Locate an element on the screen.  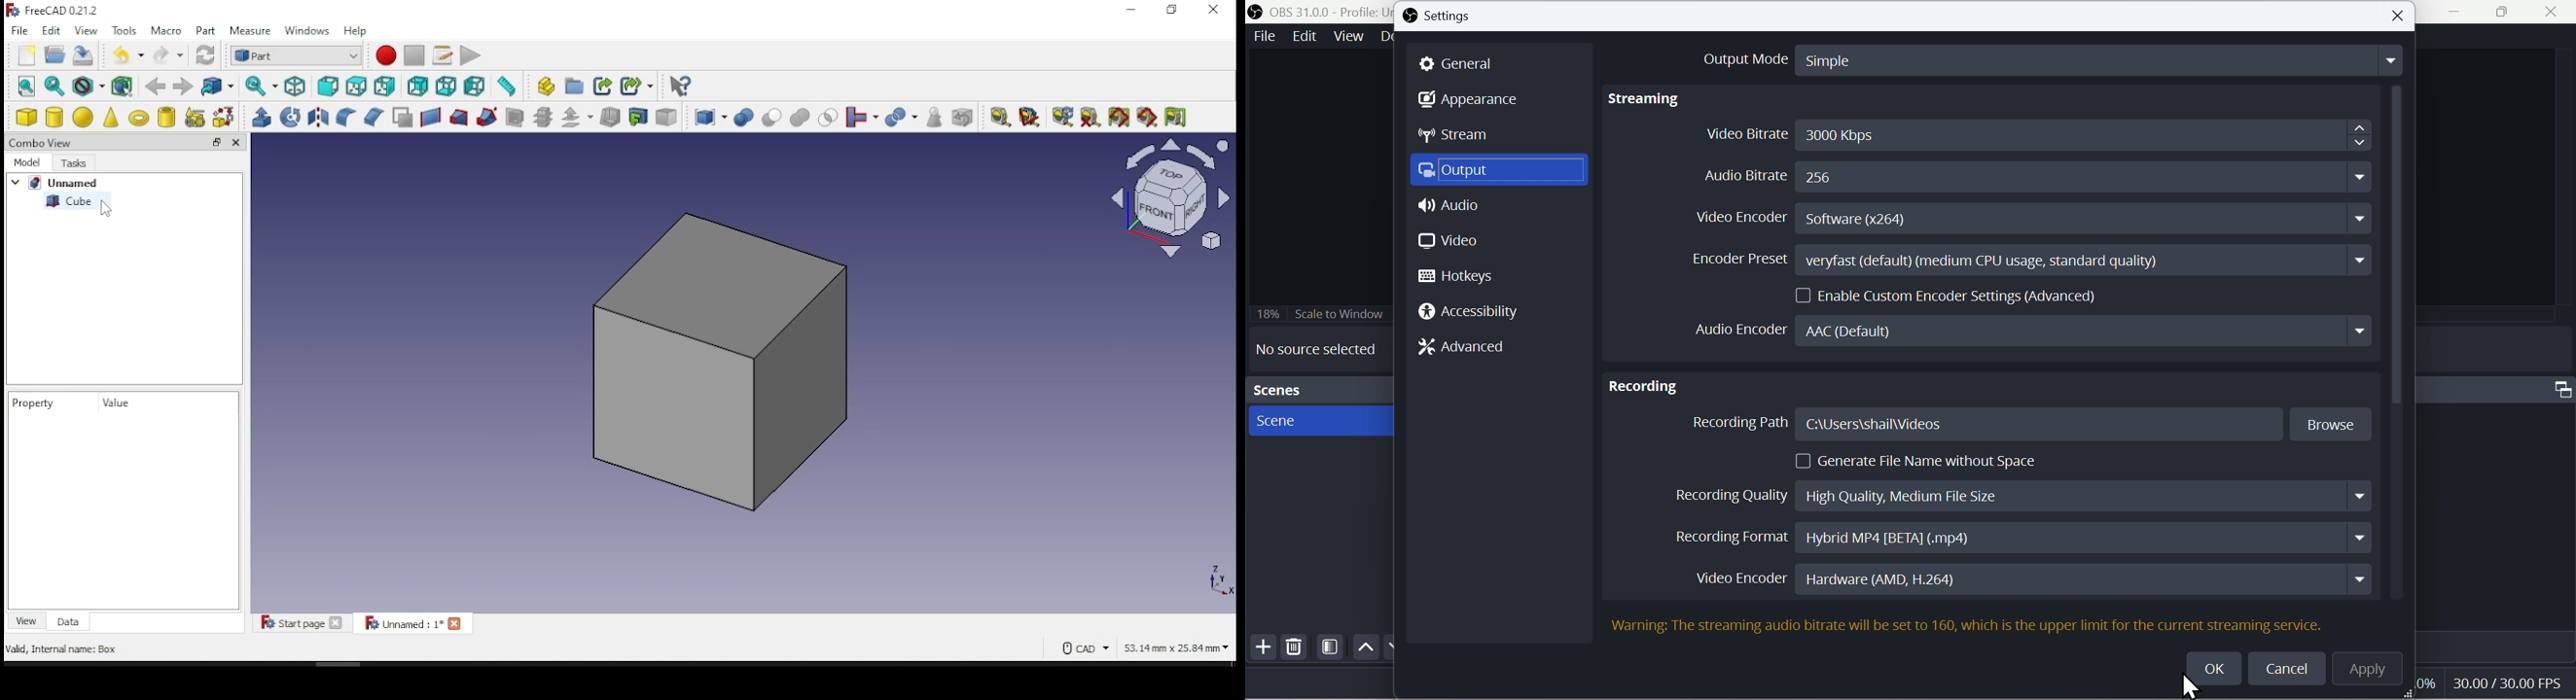
draw style is located at coordinates (89, 87).